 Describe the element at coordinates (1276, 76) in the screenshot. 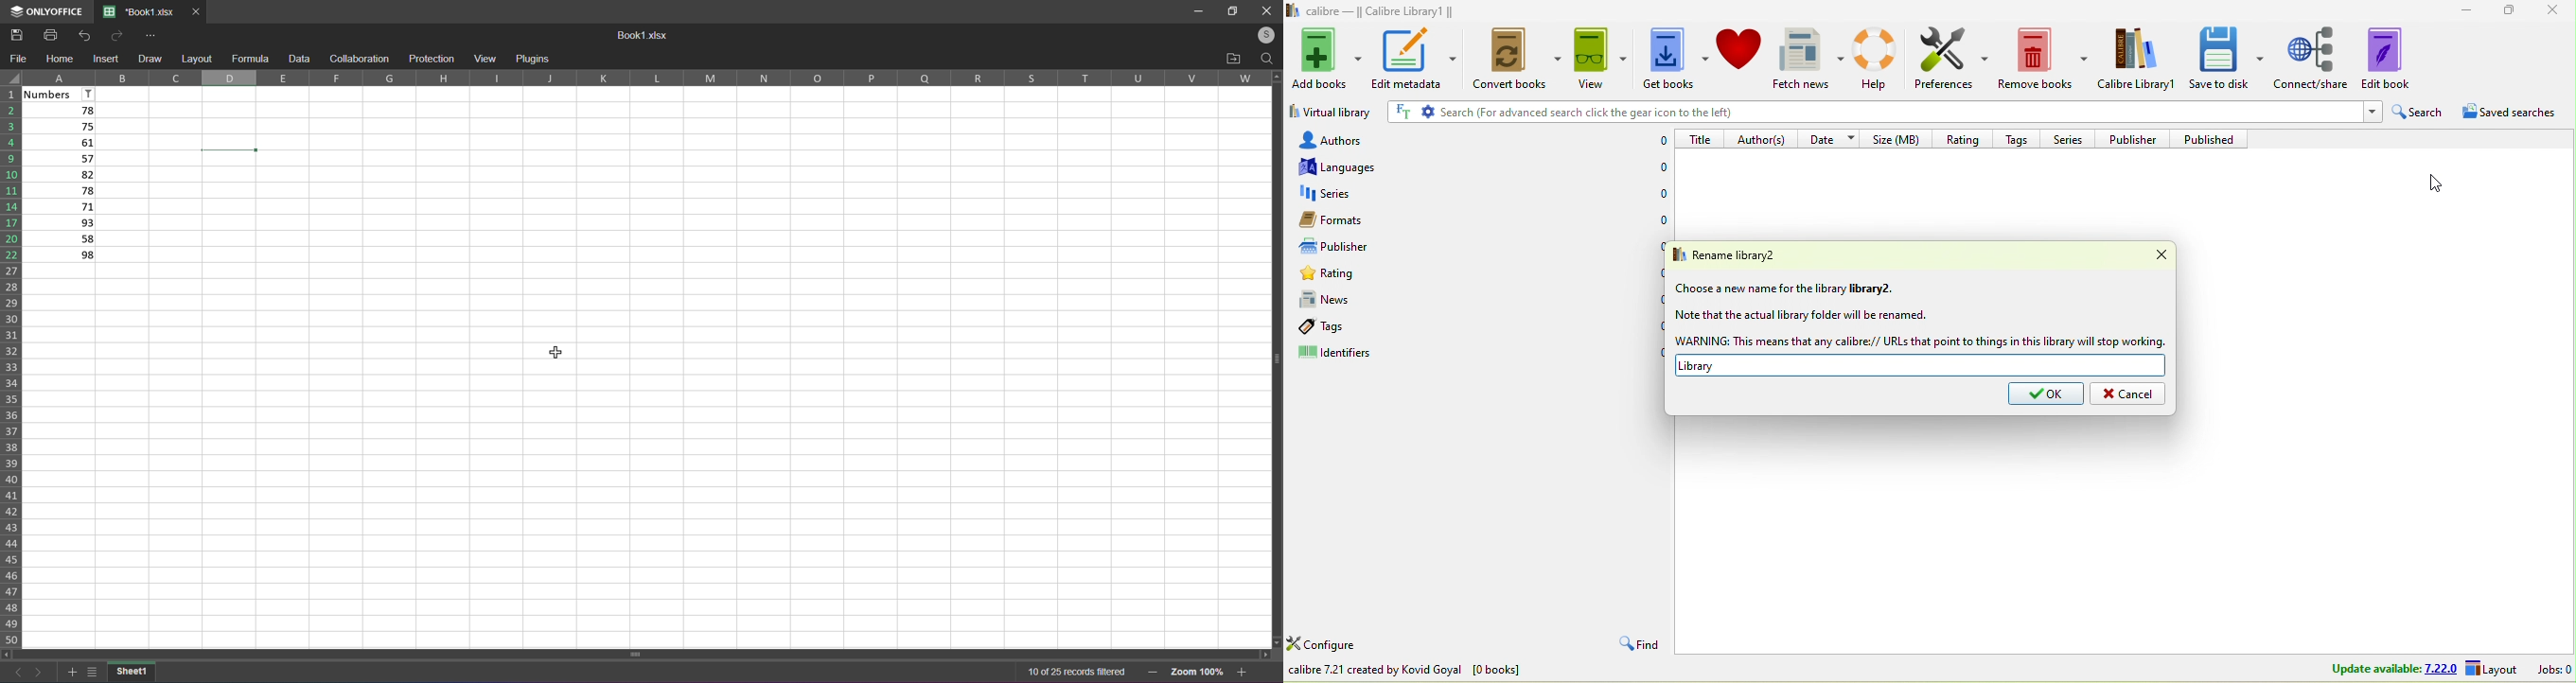

I see `Move up` at that location.